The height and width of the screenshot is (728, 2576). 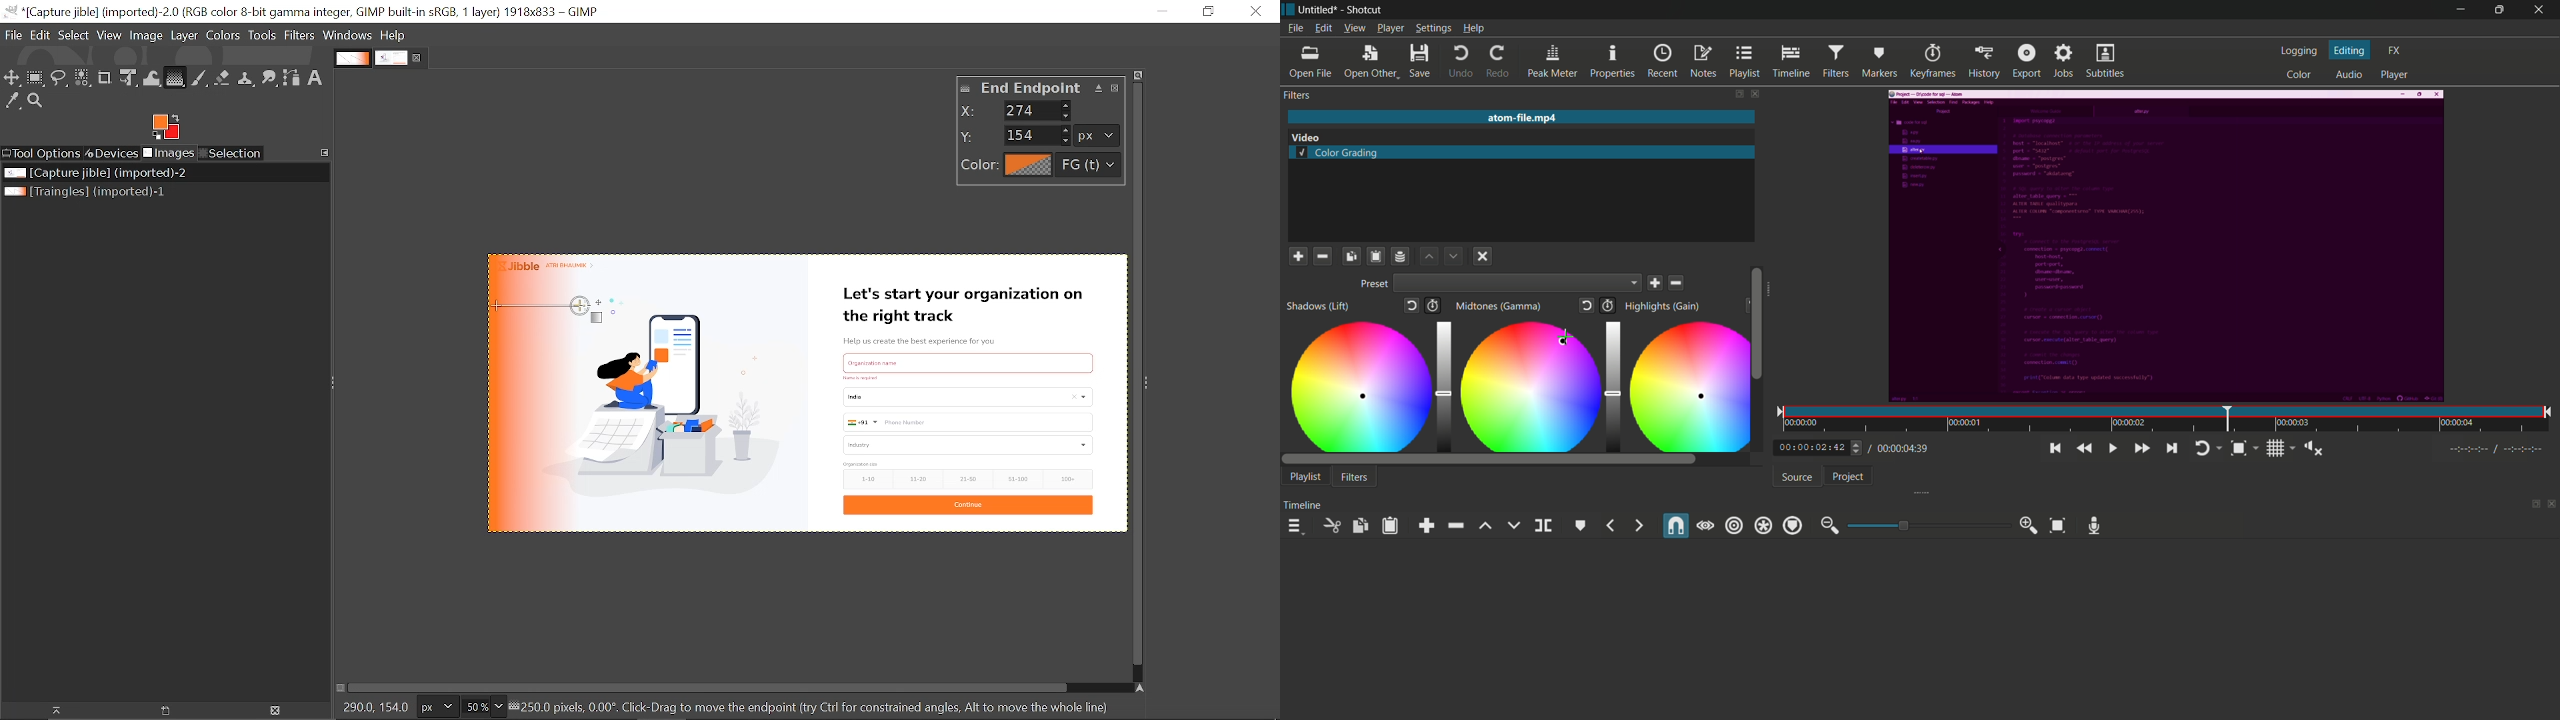 I want to click on time, so click(x=2165, y=420).